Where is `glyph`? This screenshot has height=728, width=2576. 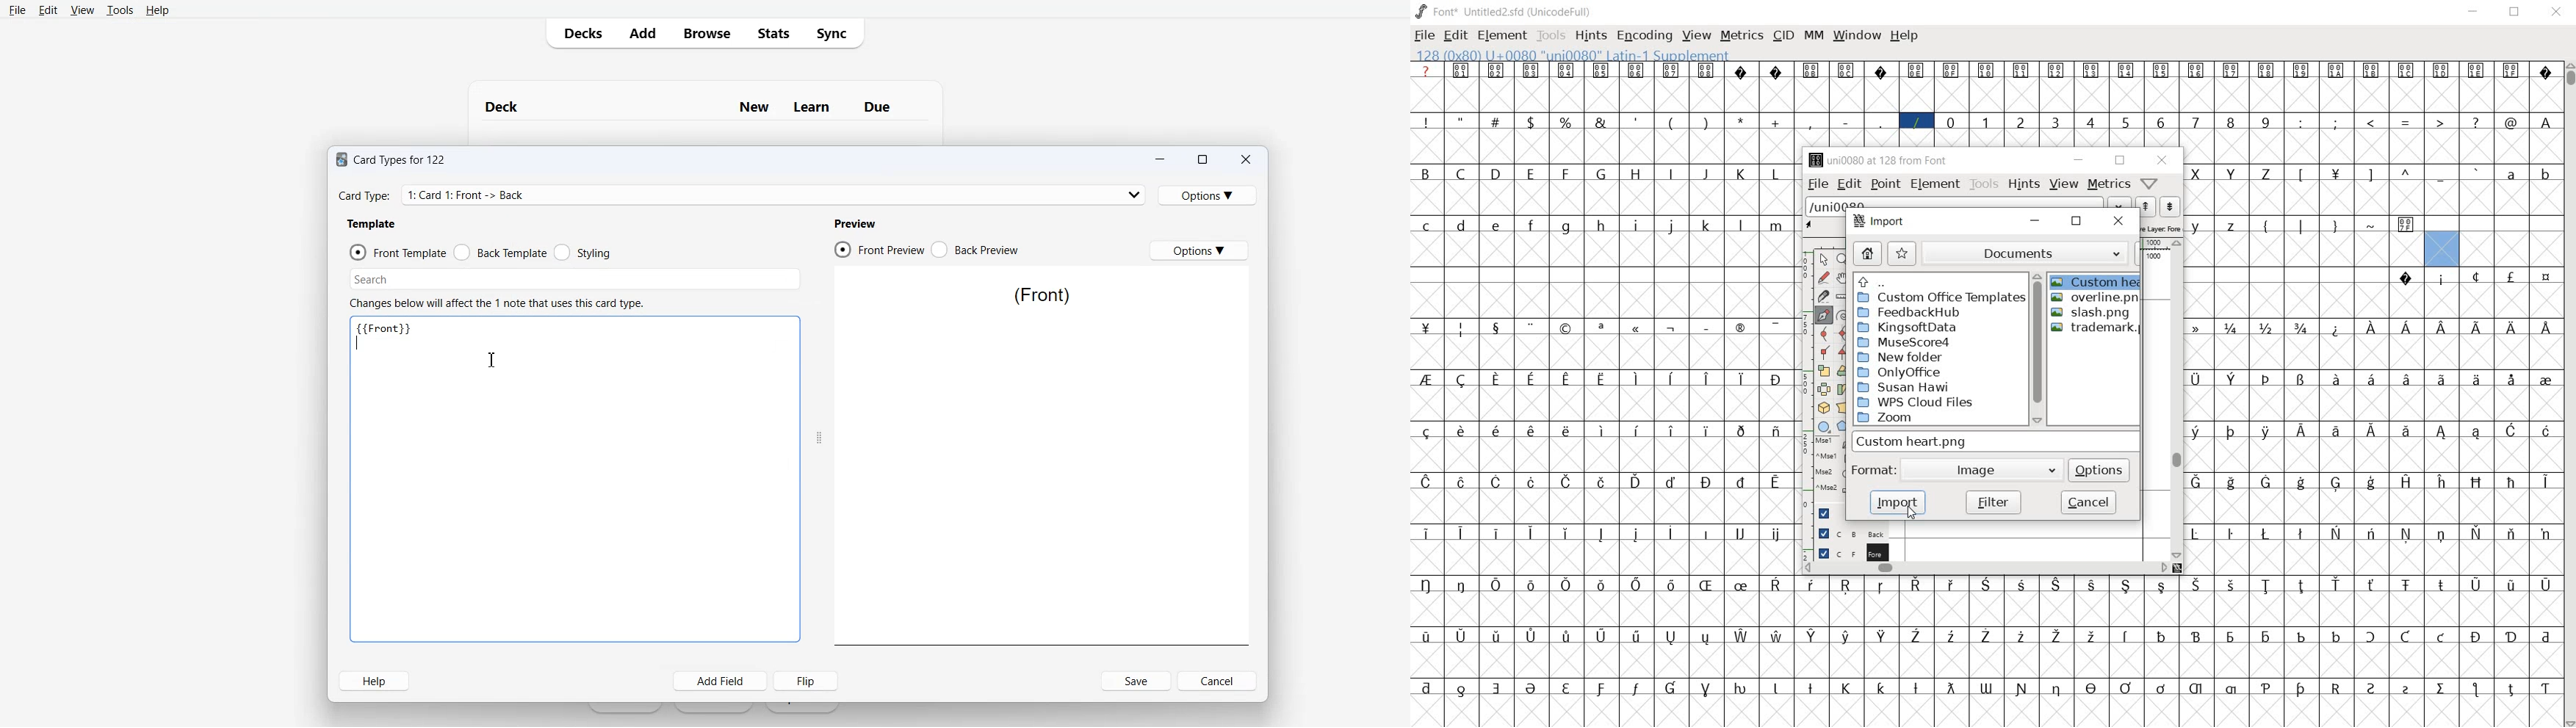
glyph is located at coordinates (2266, 122).